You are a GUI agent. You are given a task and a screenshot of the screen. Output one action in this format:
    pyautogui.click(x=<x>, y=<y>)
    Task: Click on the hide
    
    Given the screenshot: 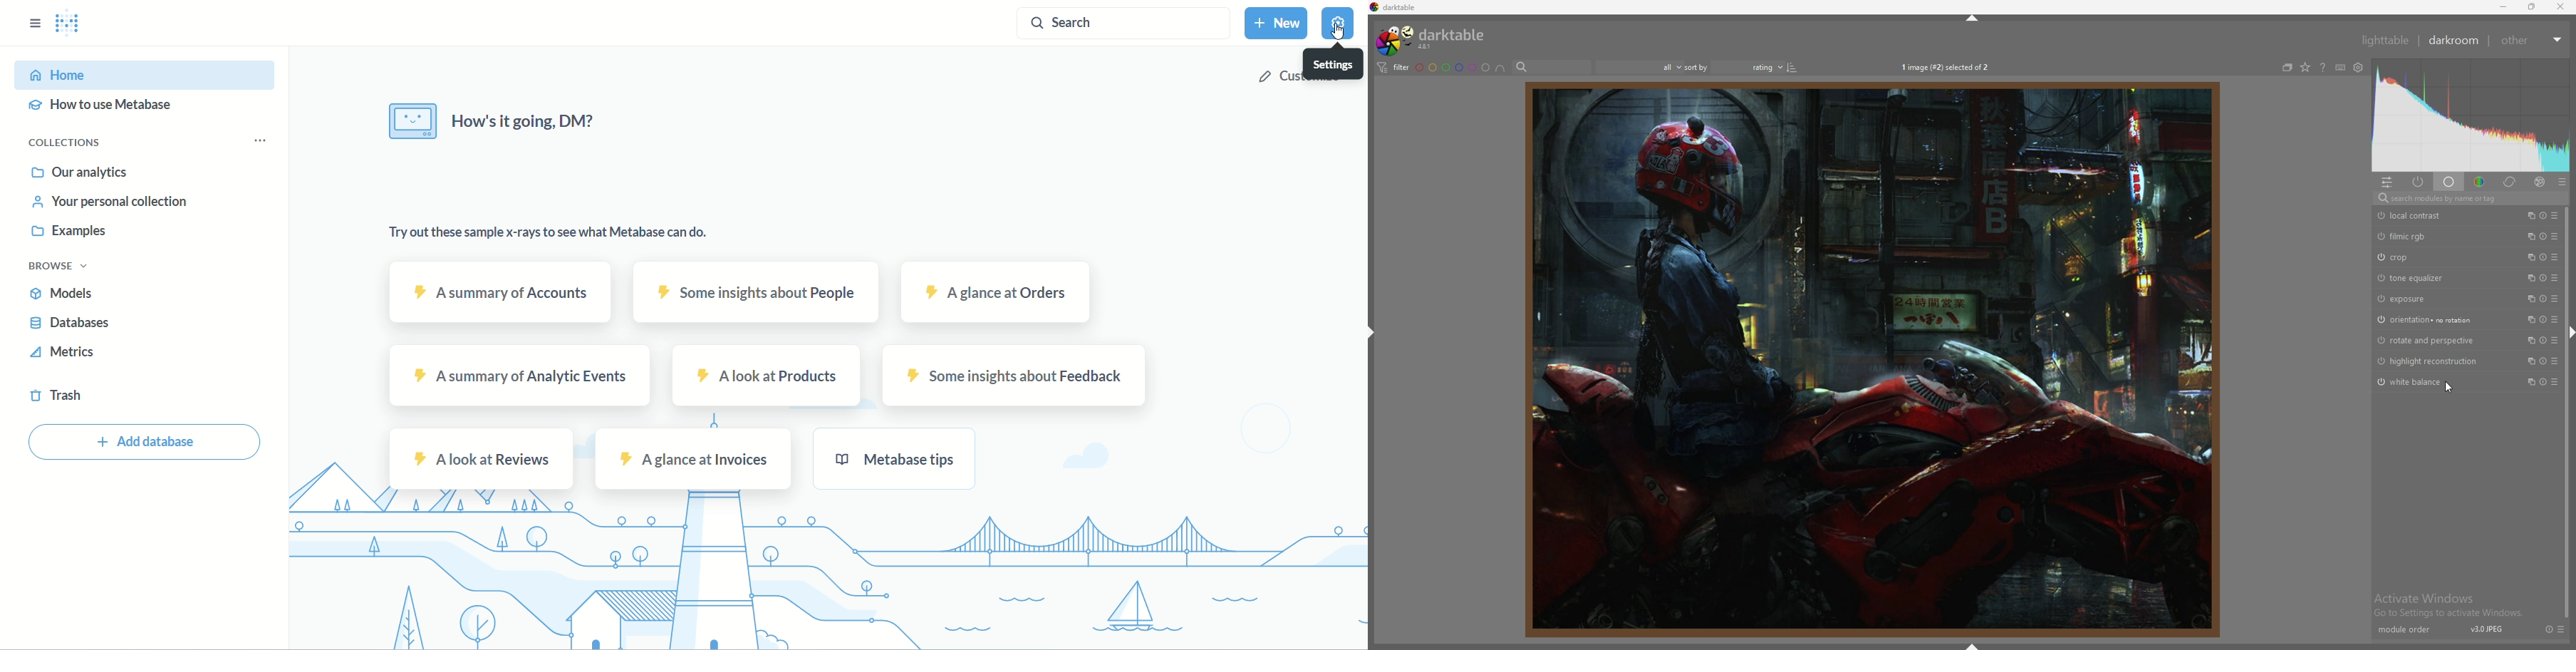 What is the action you would take?
    pyautogui.click(x=1992, y=646)
    